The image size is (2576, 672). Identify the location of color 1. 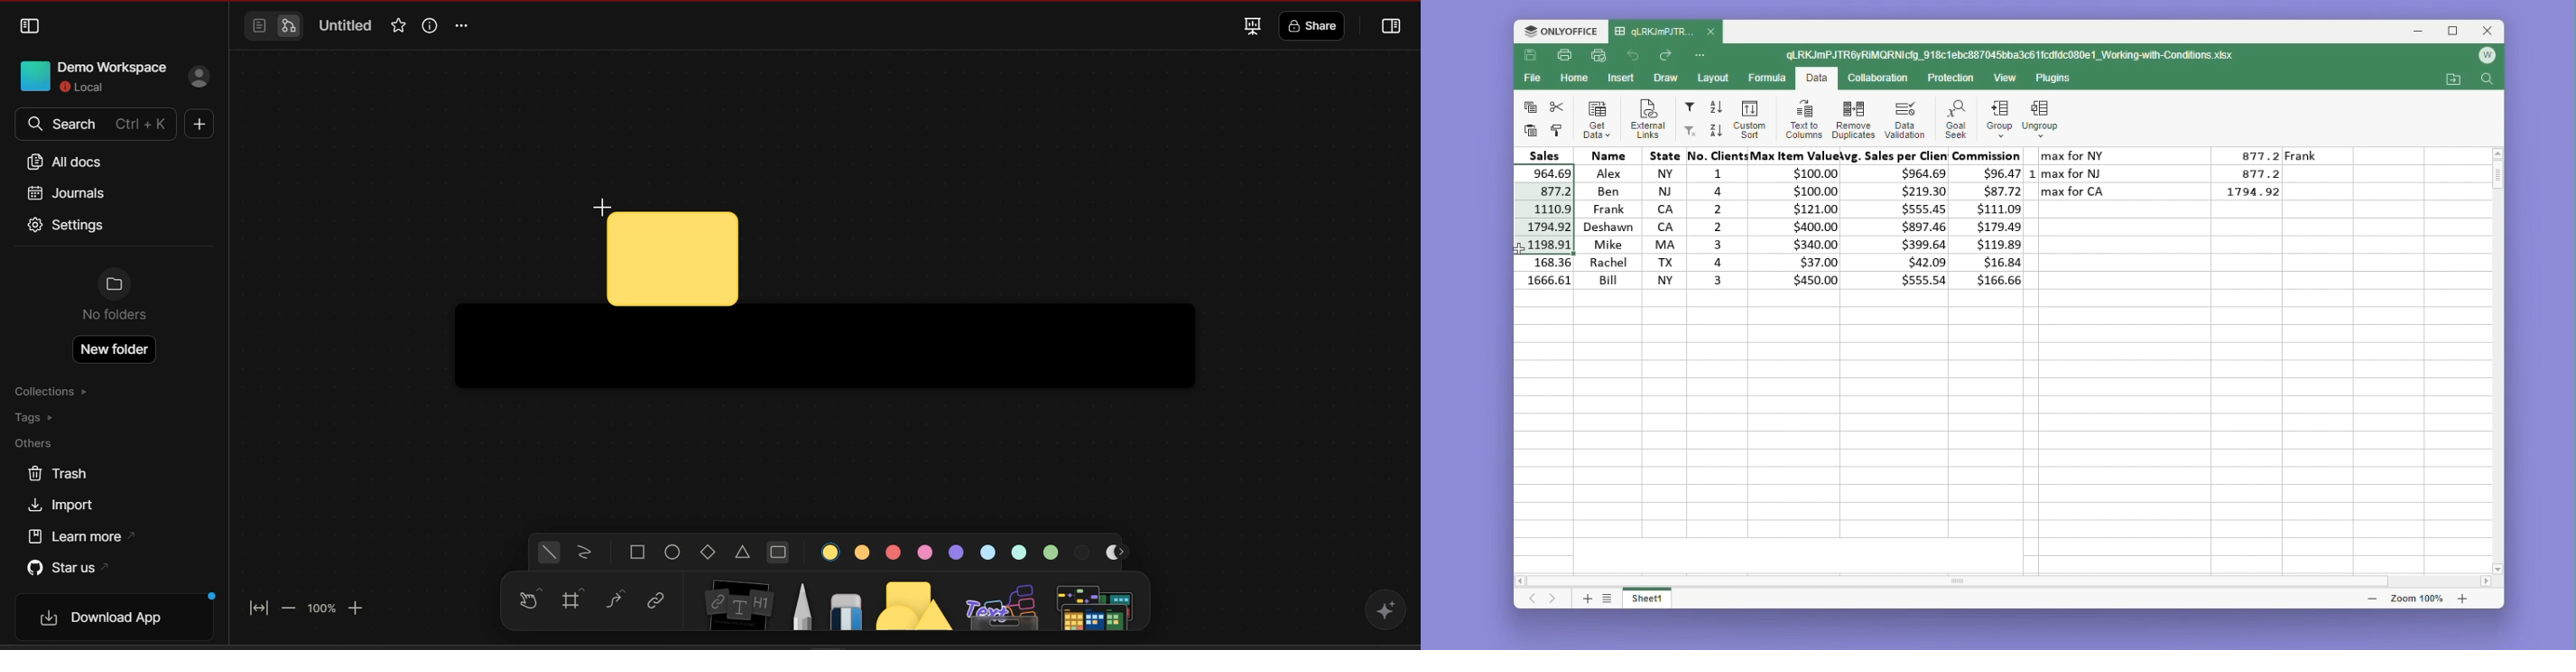
(832, 552).